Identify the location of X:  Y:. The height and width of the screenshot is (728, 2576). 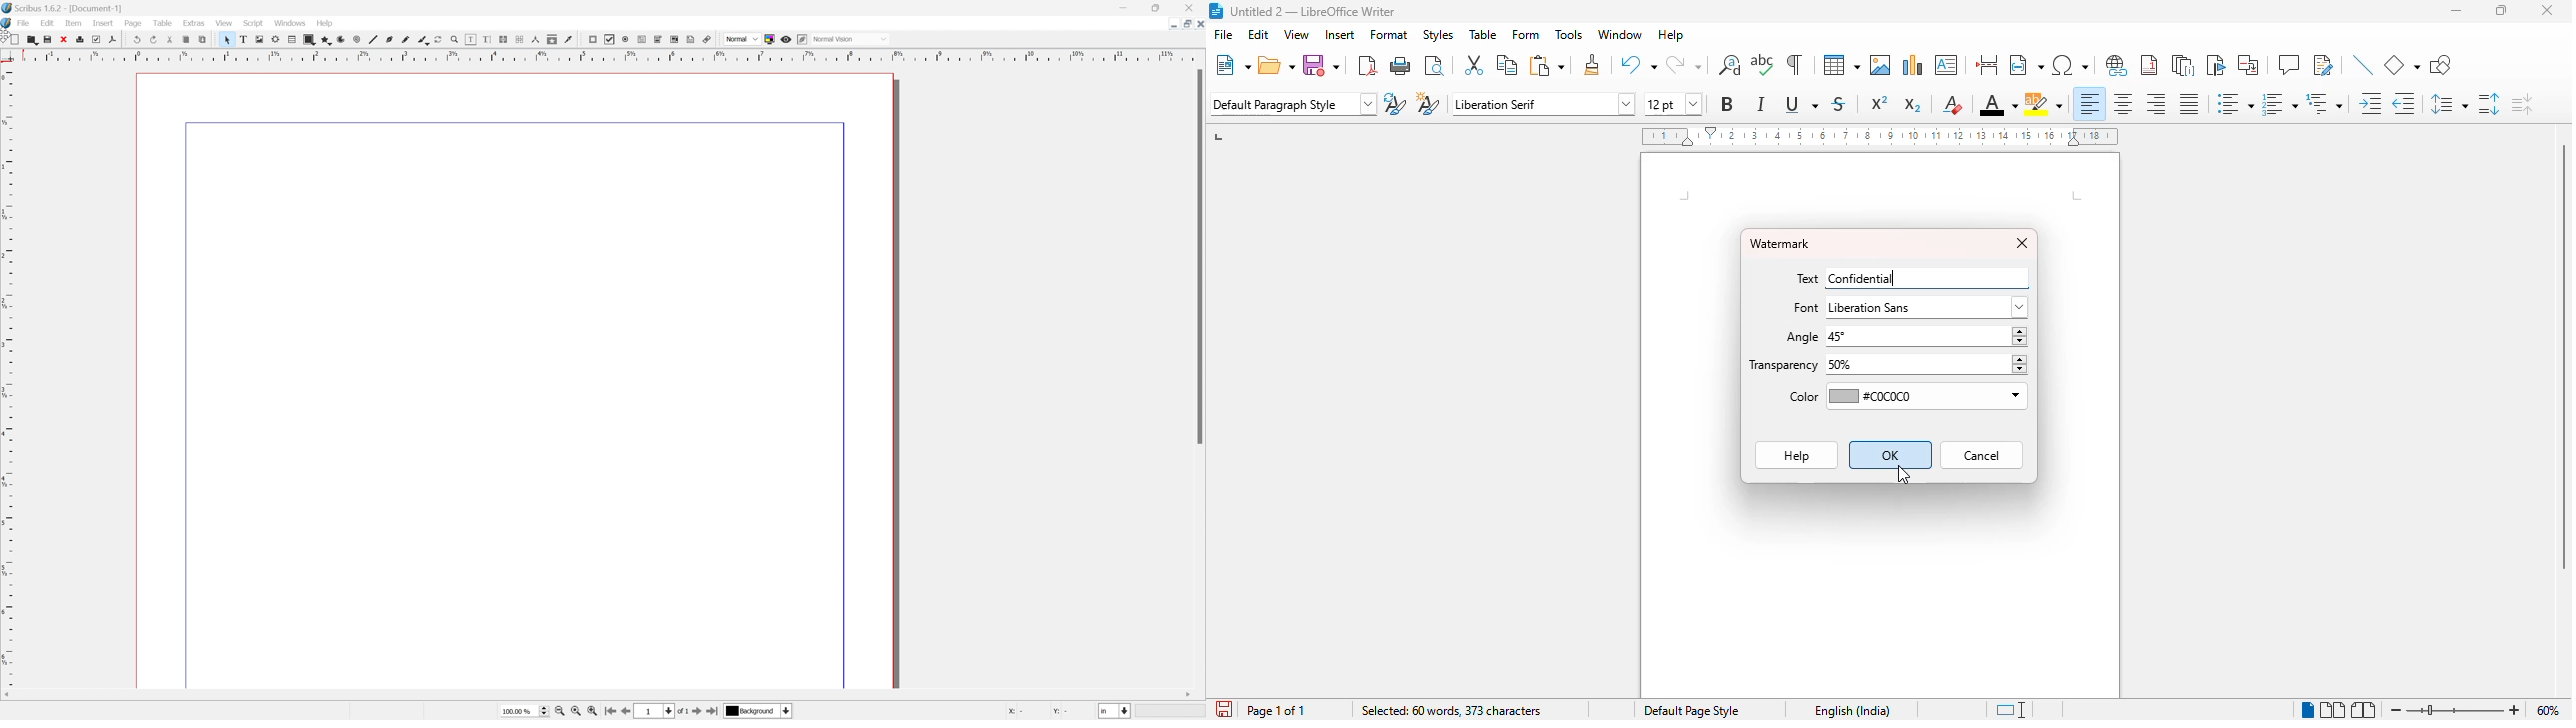
(1046, 712).